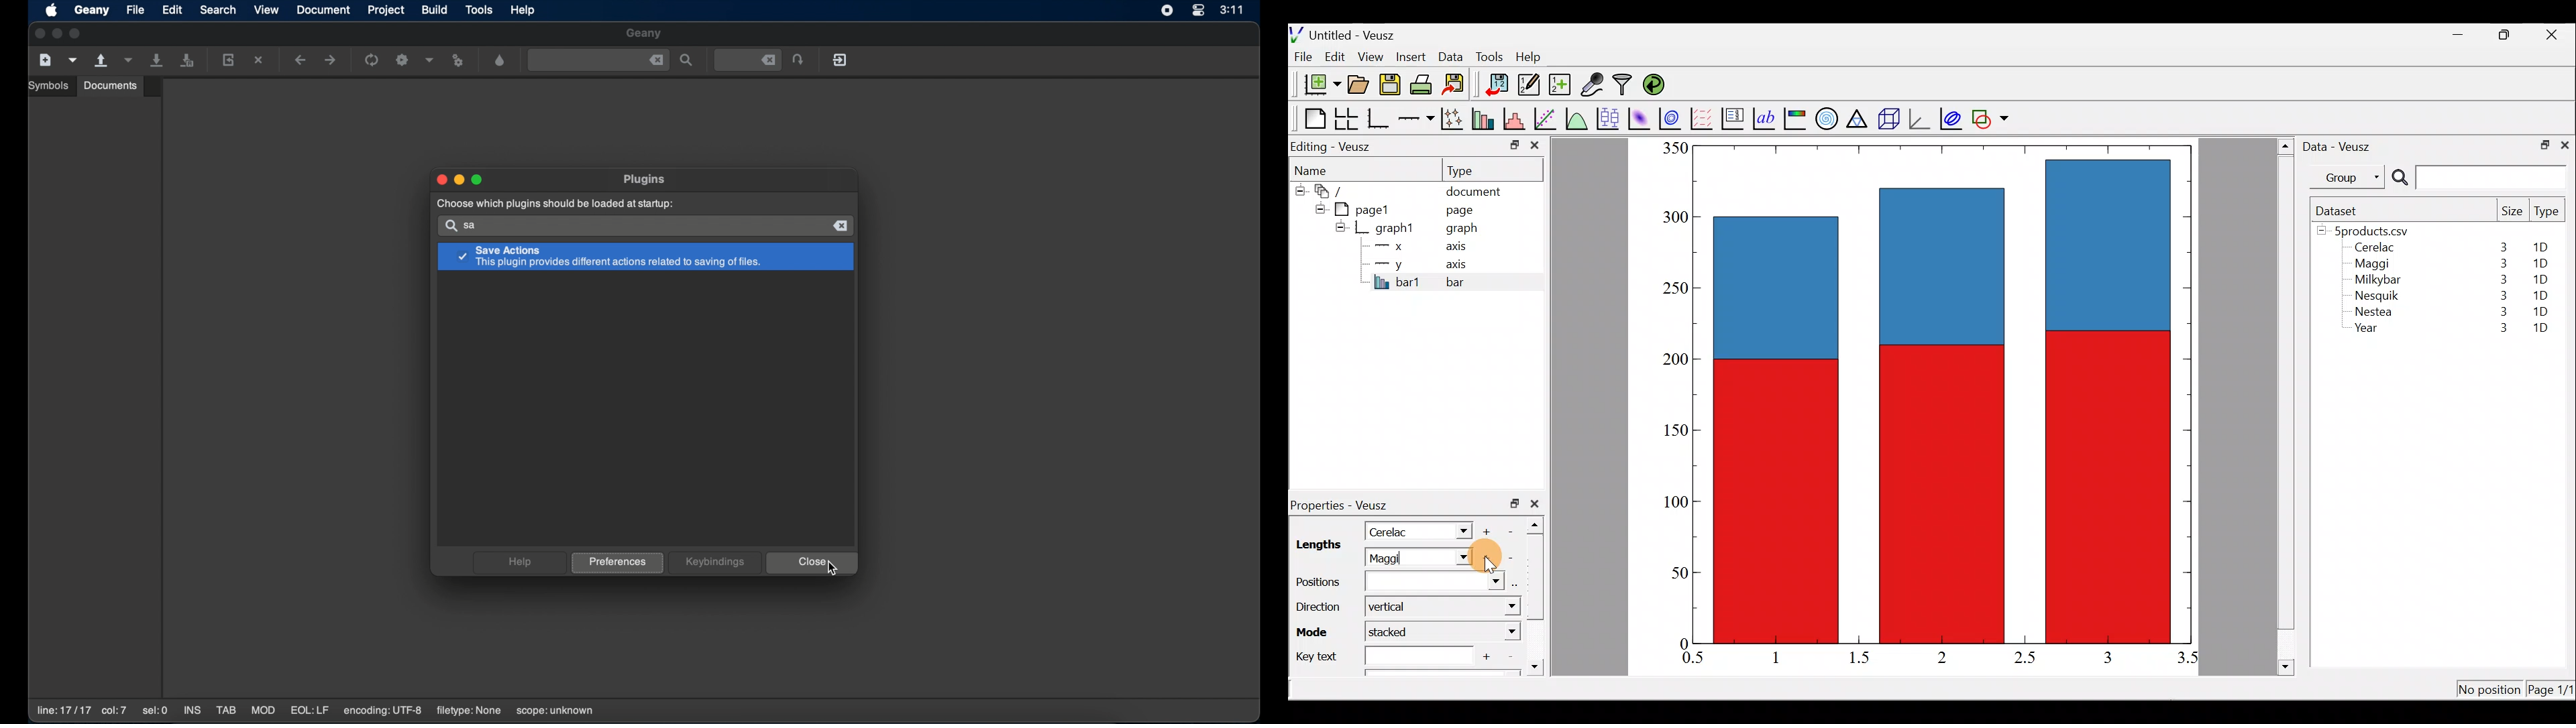  Describe the element at coordinates (111, 85) in the screenshot. I see `documents` at that location.